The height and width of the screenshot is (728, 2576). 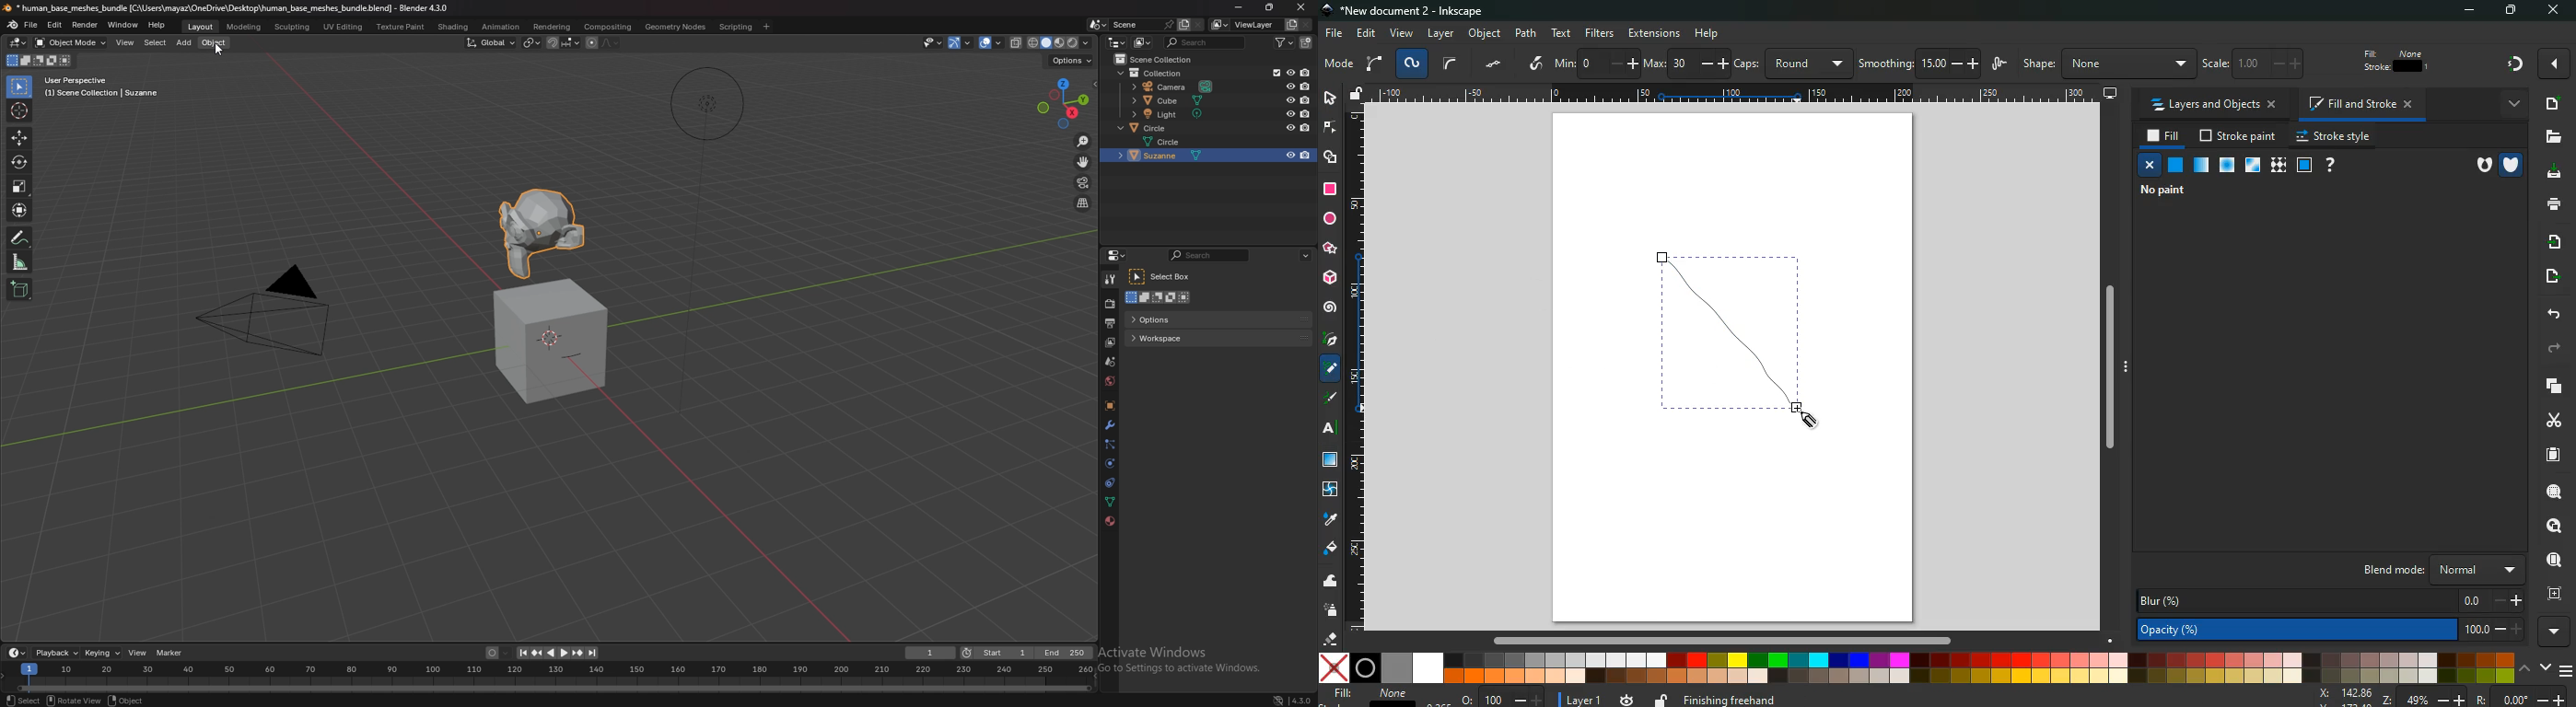 I want to click on curve, so click(x=1451, y=65).